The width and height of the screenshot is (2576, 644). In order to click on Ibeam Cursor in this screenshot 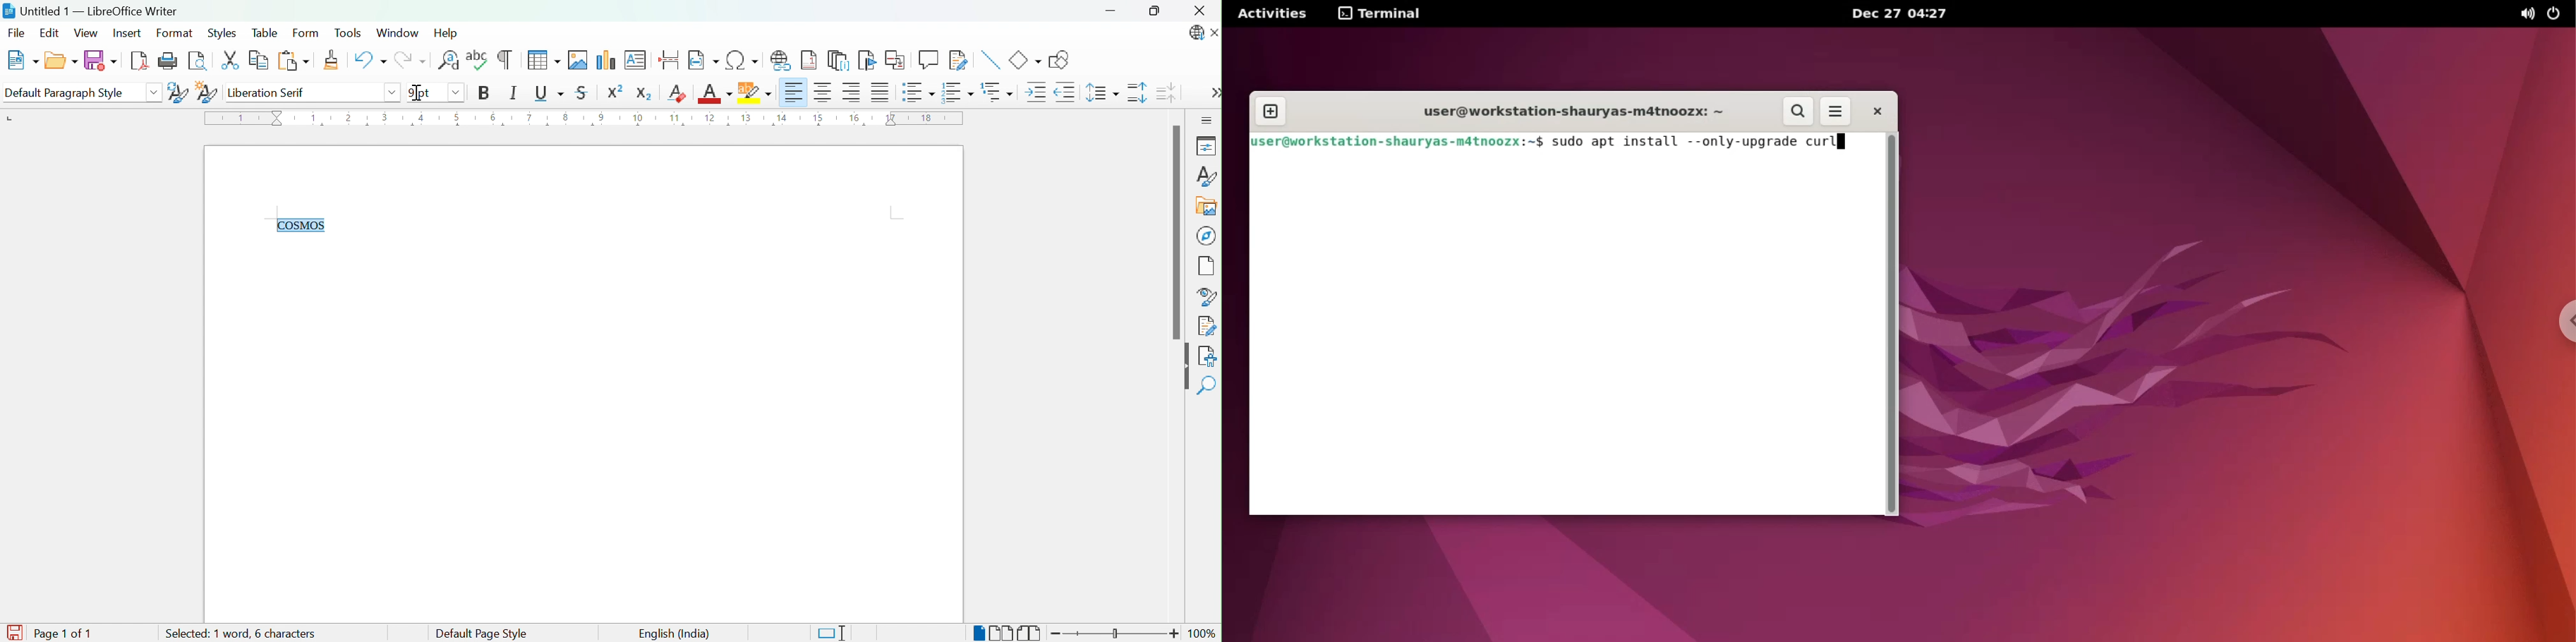, I will do `click(418, 92)`.